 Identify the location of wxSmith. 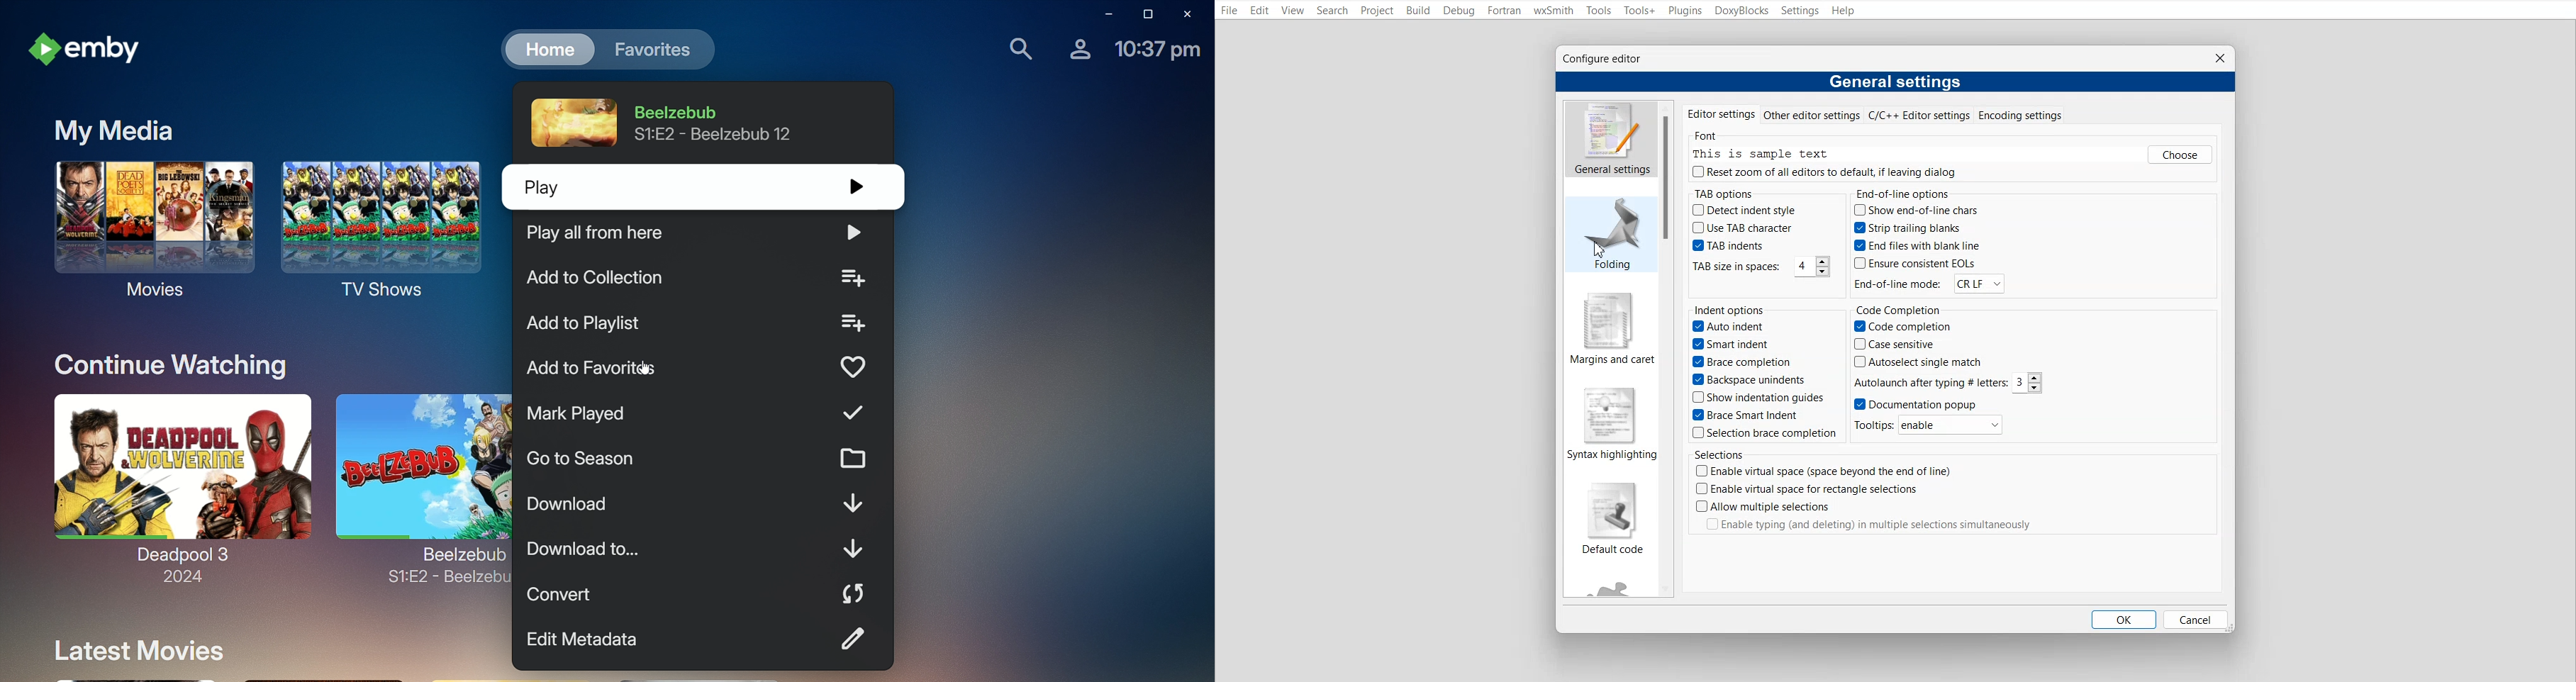
(1553, 10).